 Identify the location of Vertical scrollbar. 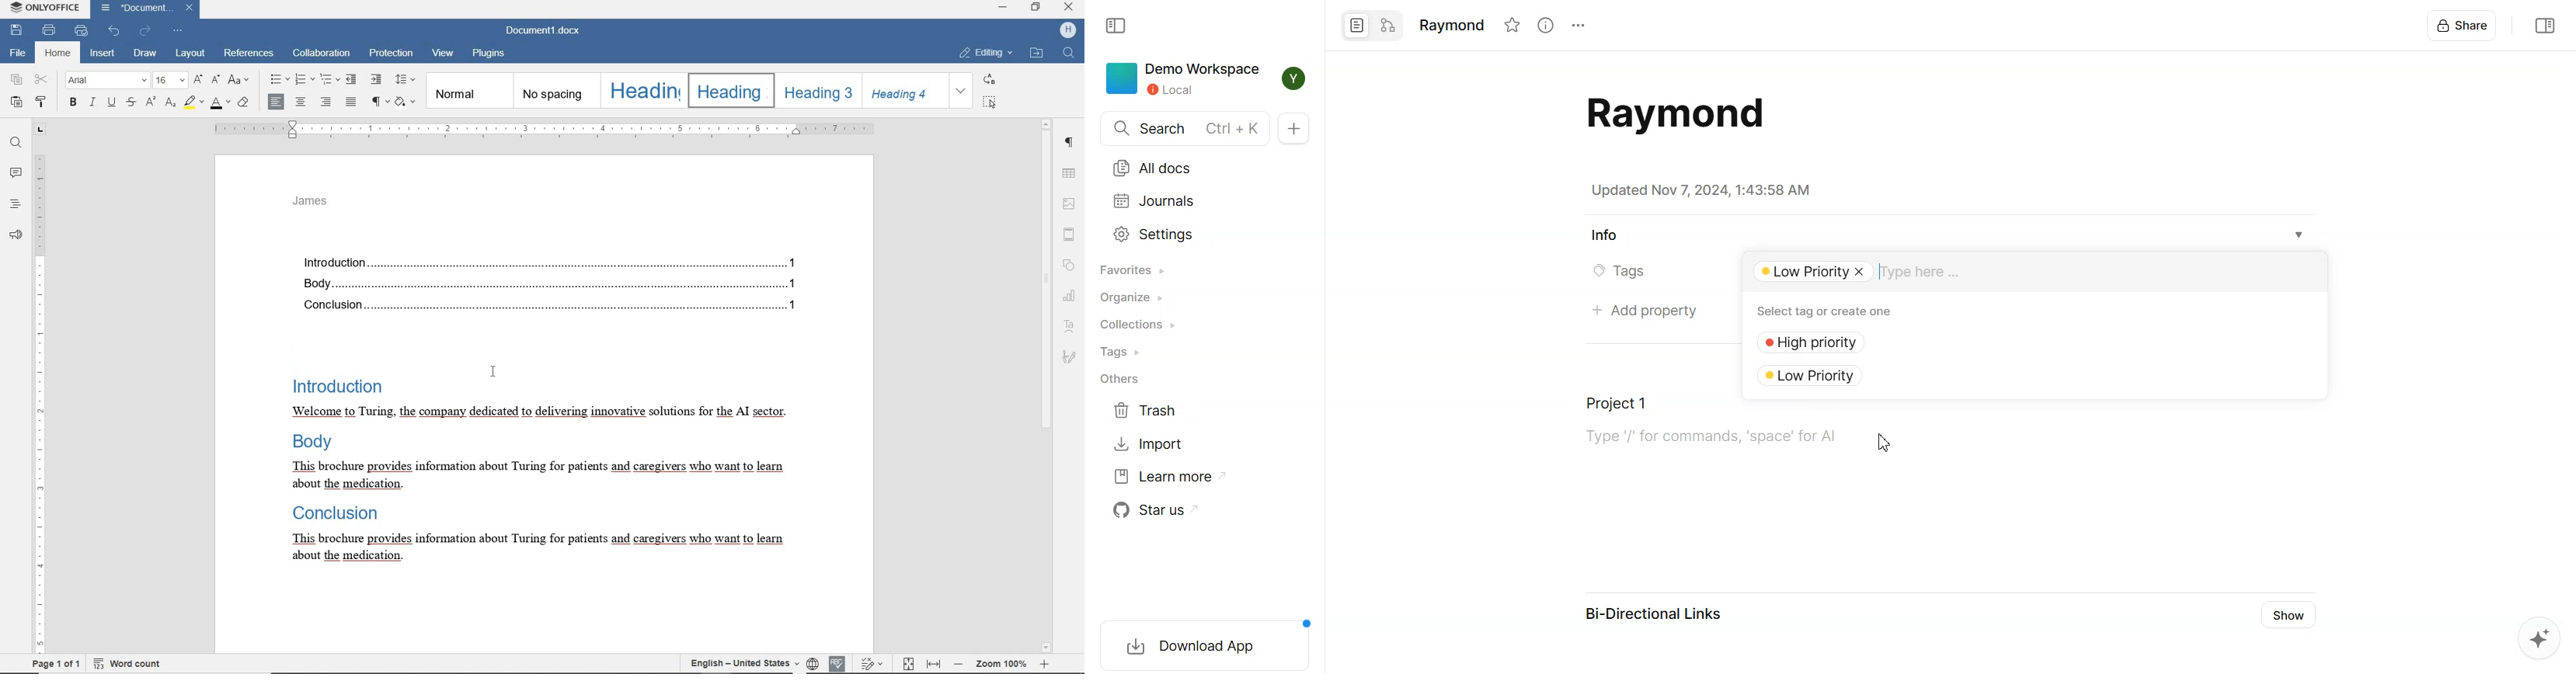
(2567, 337).